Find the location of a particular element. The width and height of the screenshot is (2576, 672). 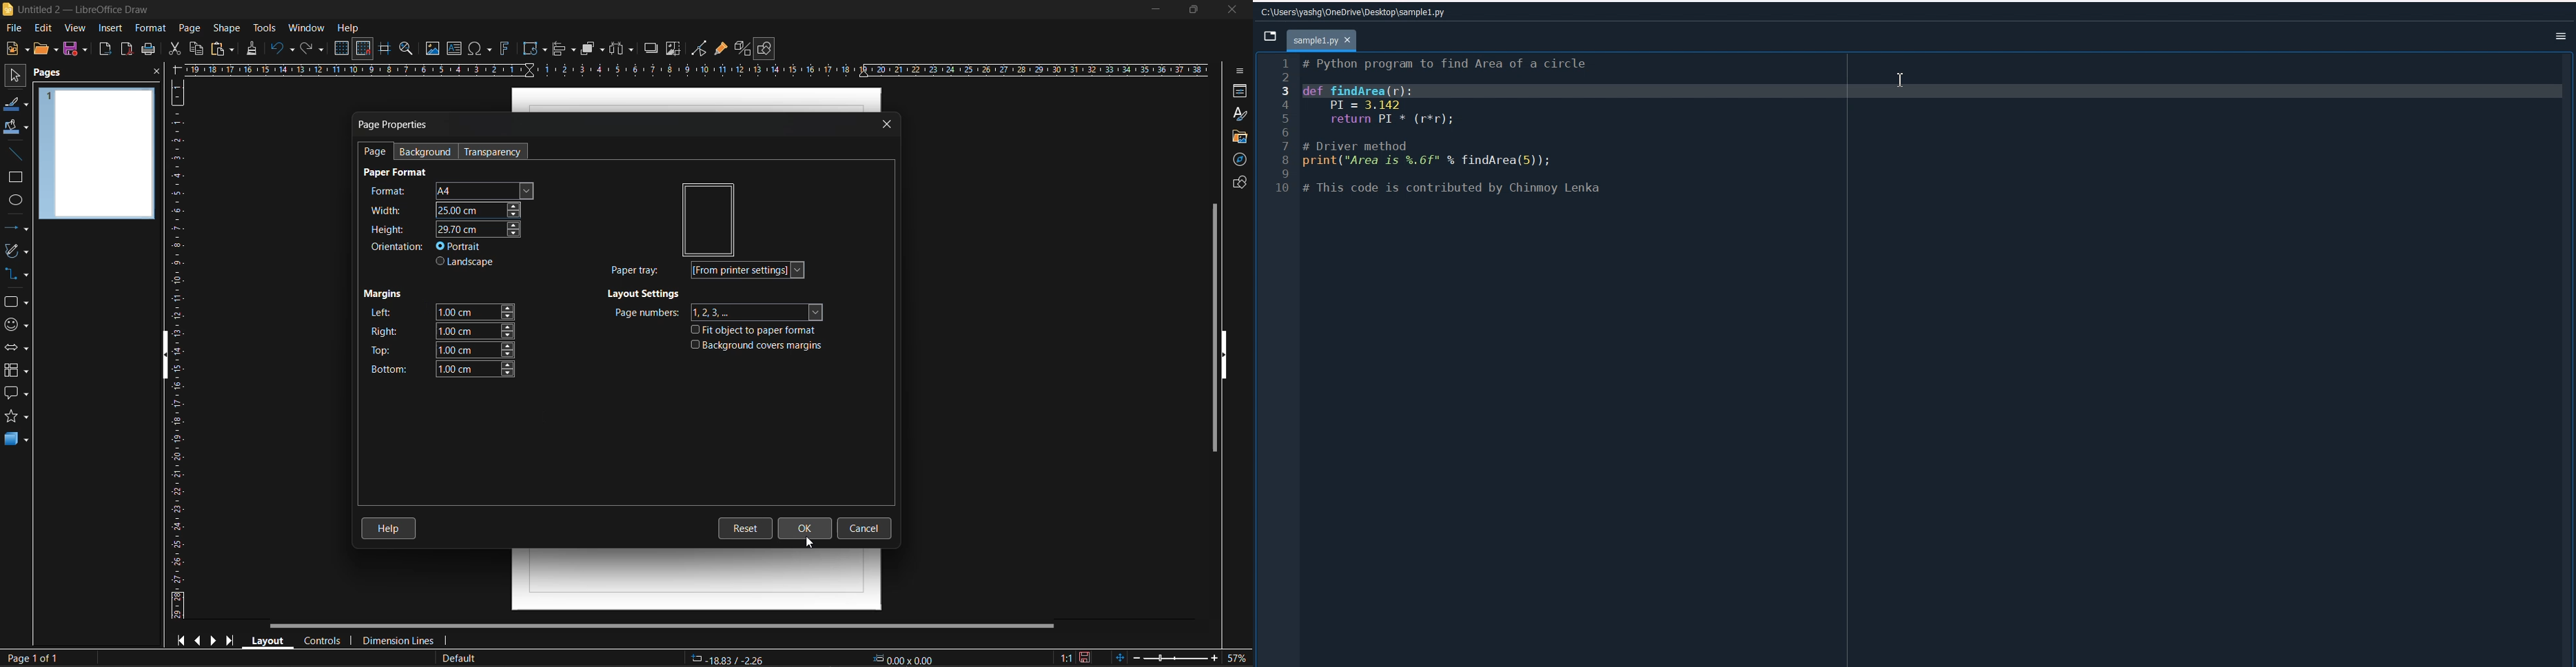

maximize is located at coordinates (1190, 10).